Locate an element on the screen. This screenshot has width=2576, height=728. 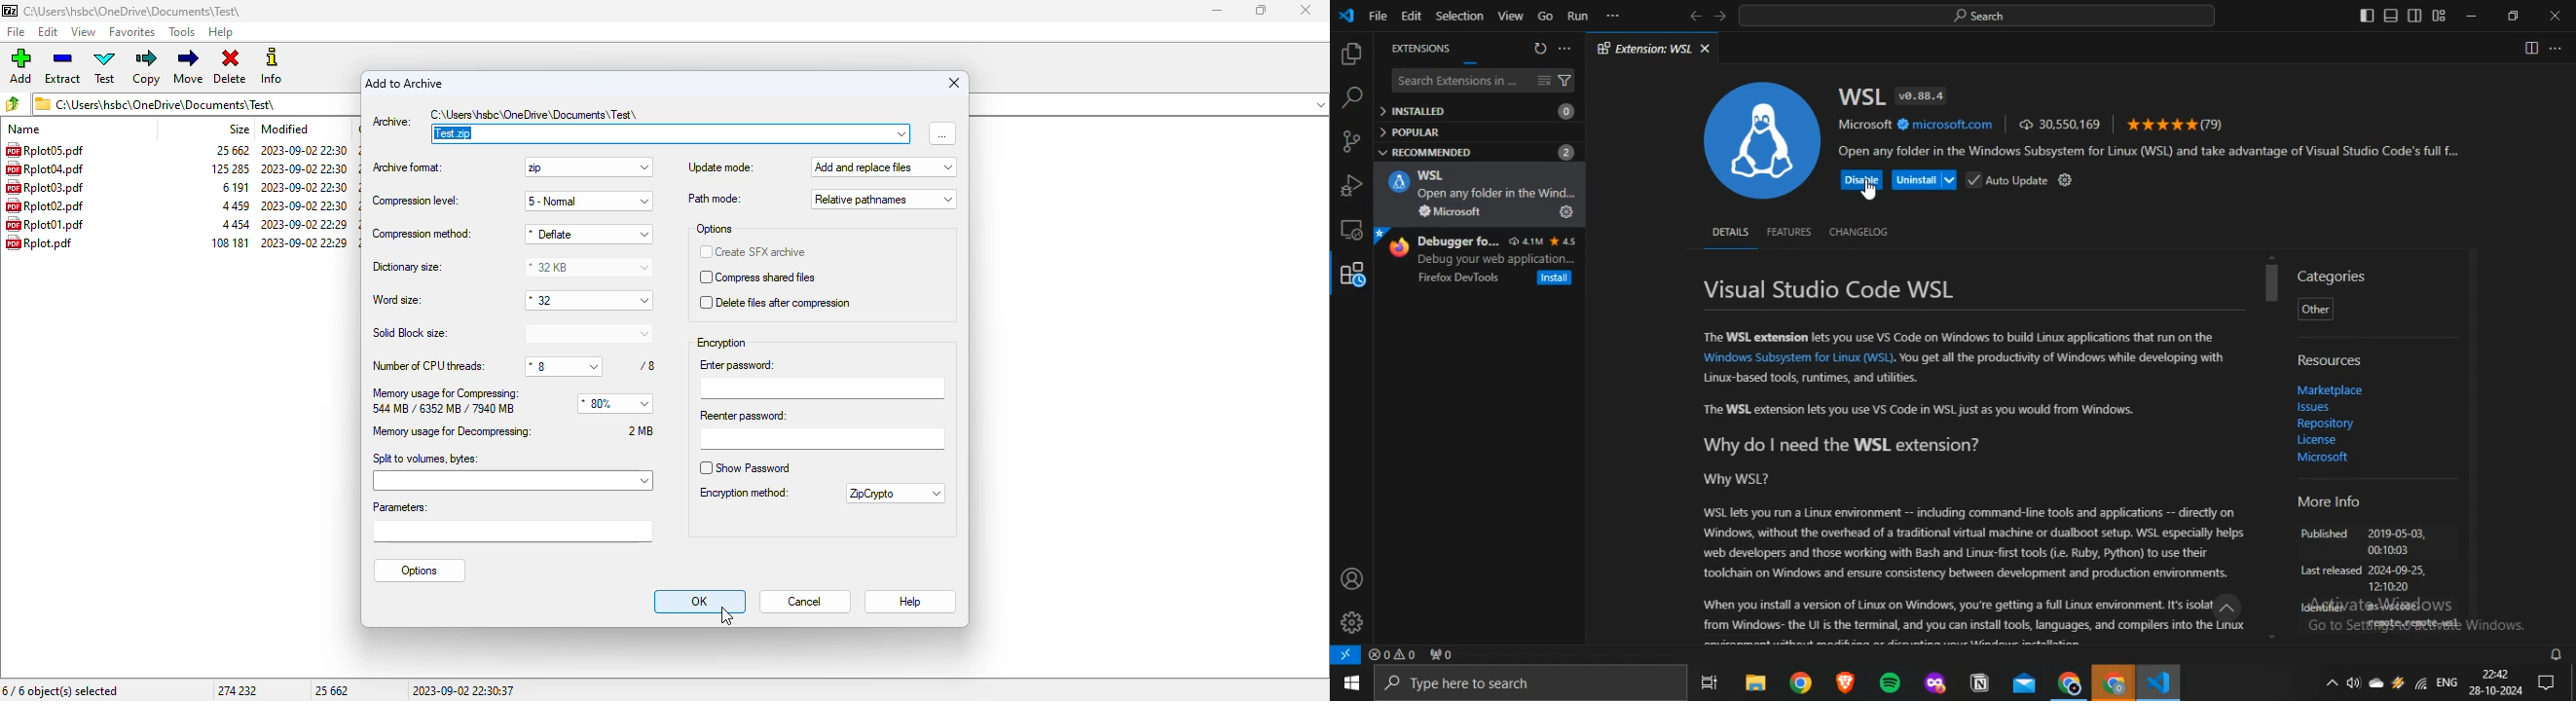
start is located at coordinates (1350, 683).